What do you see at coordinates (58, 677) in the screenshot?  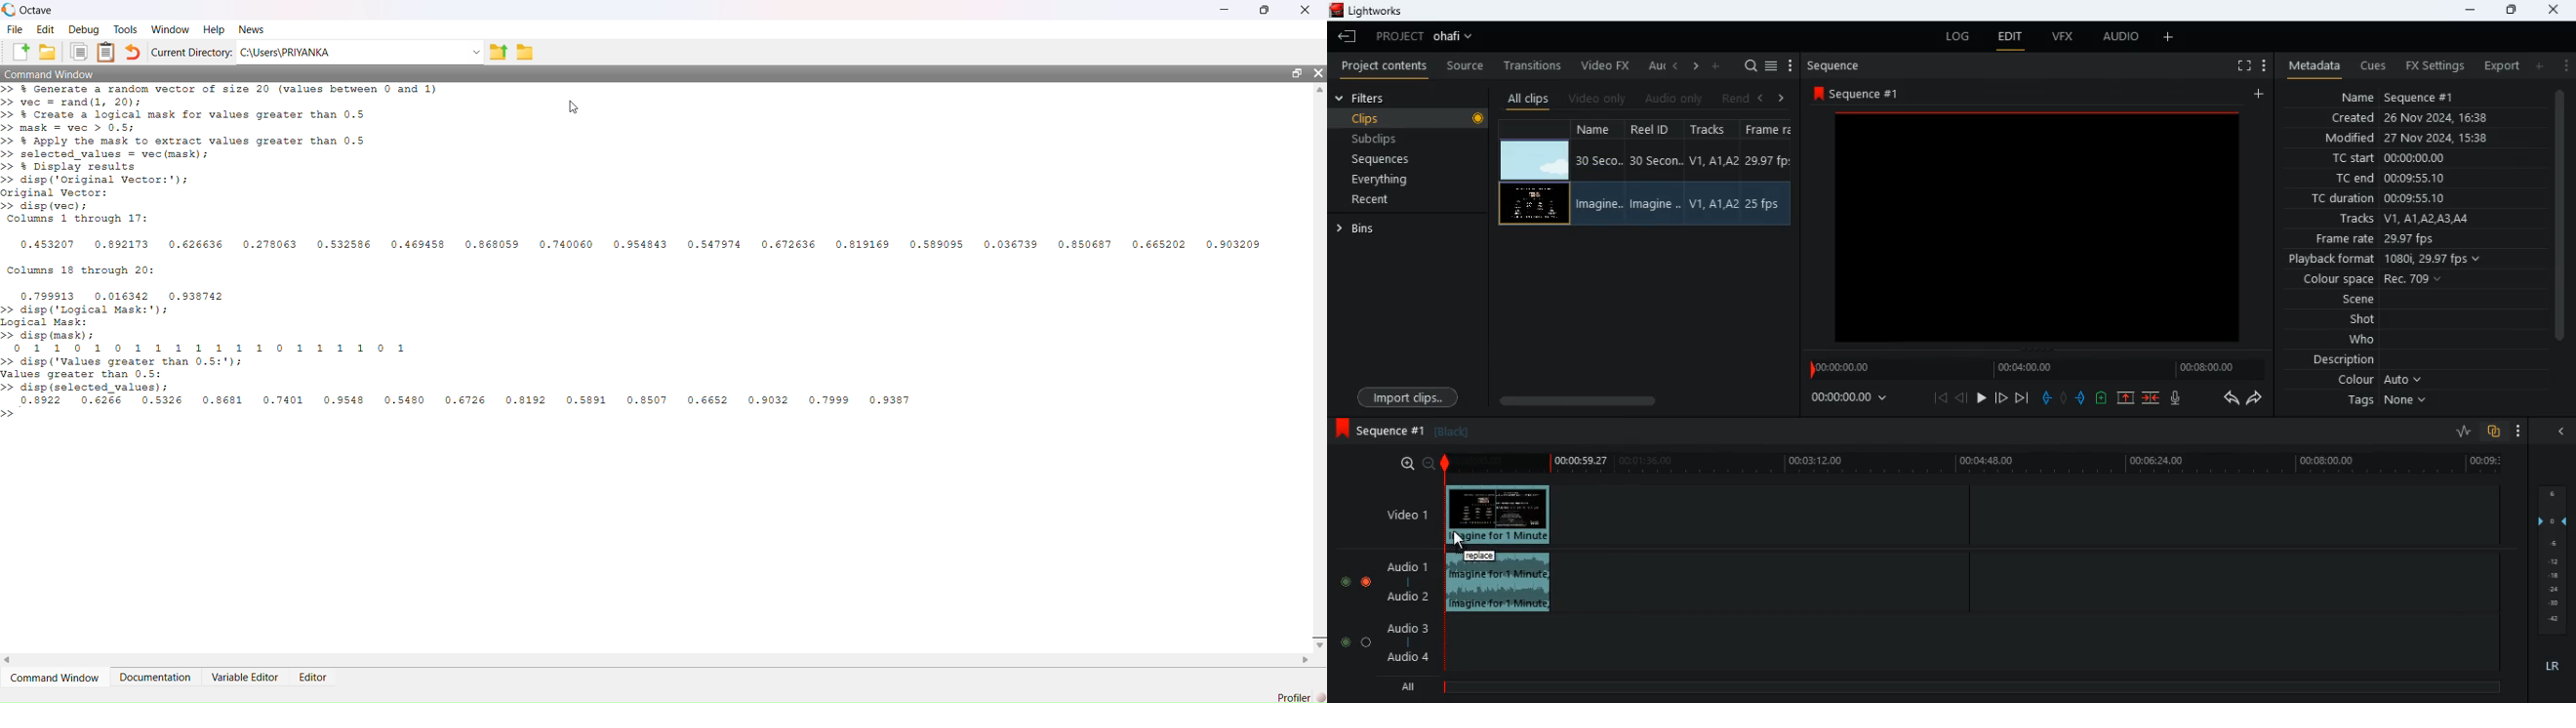 I see `Command Window` at bounding box center [58, 677].